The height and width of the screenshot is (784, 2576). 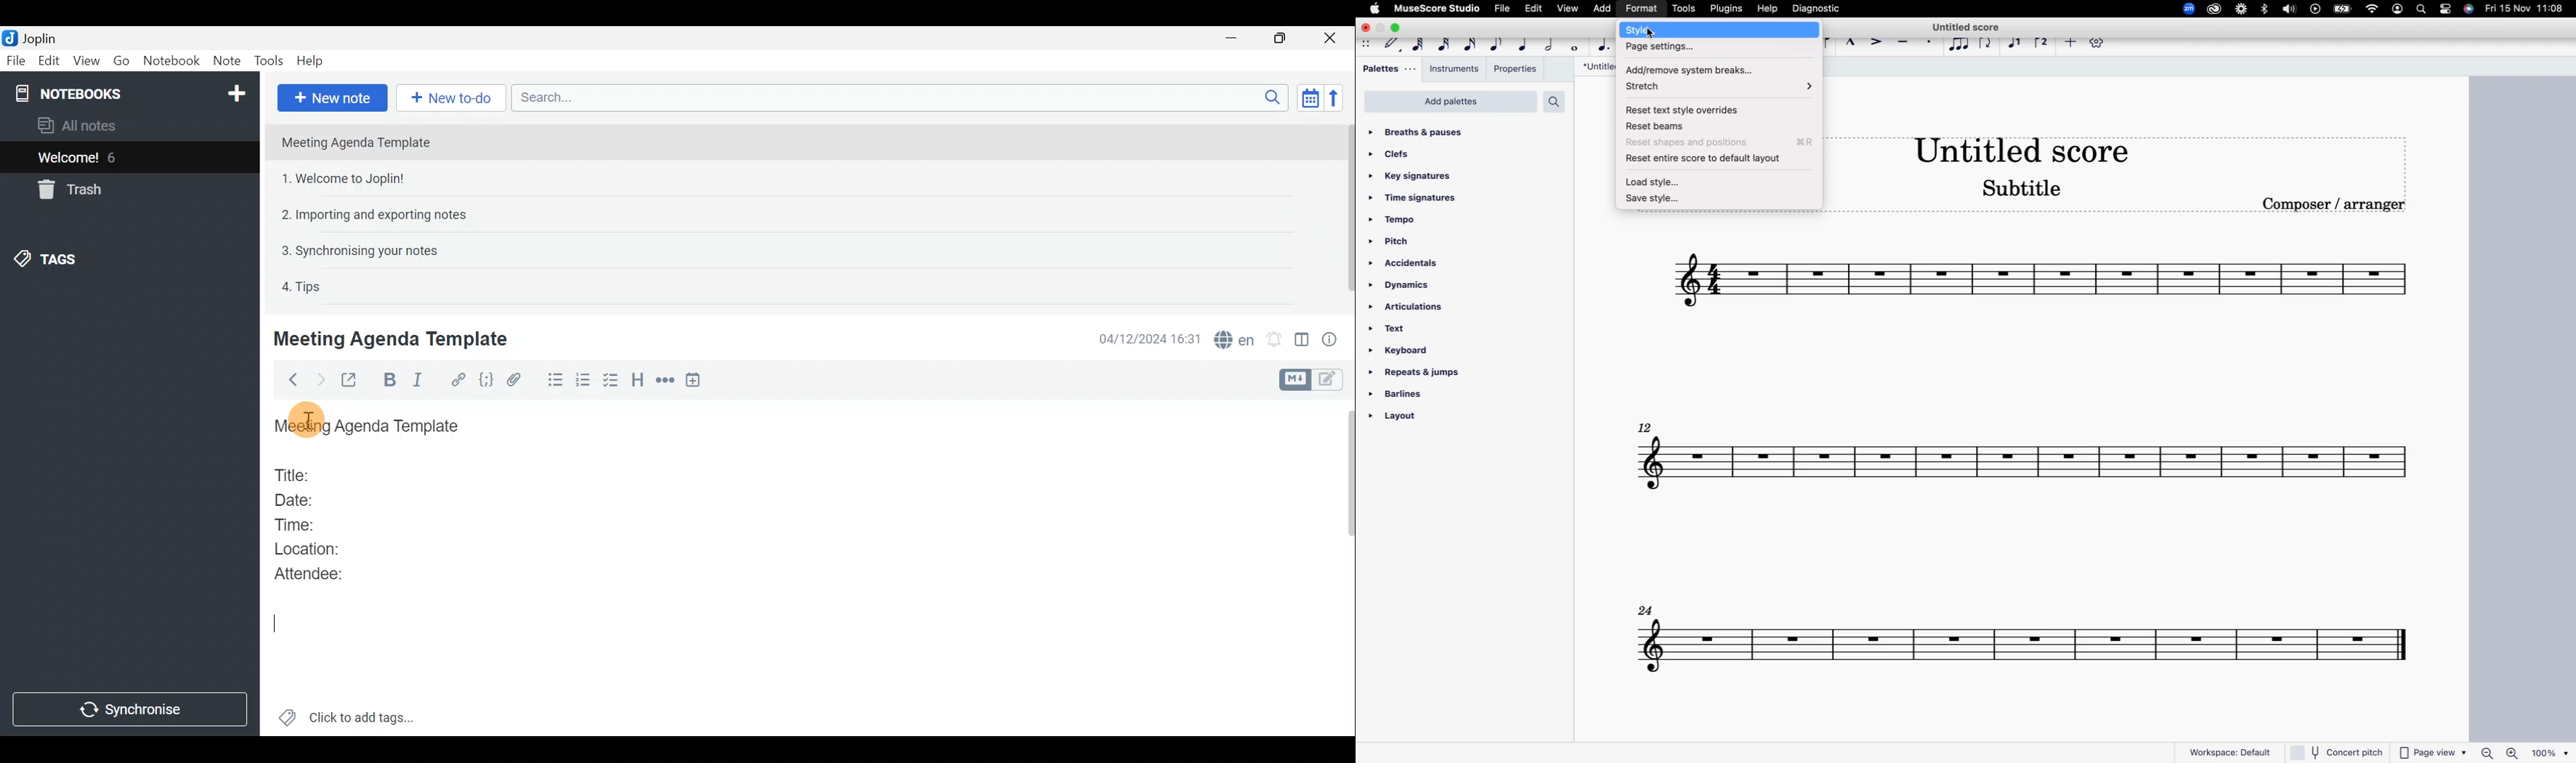 What do you see at coordinates (100, 125) in the screenshot?
I see `All notes` at bounding box center [100, 125].